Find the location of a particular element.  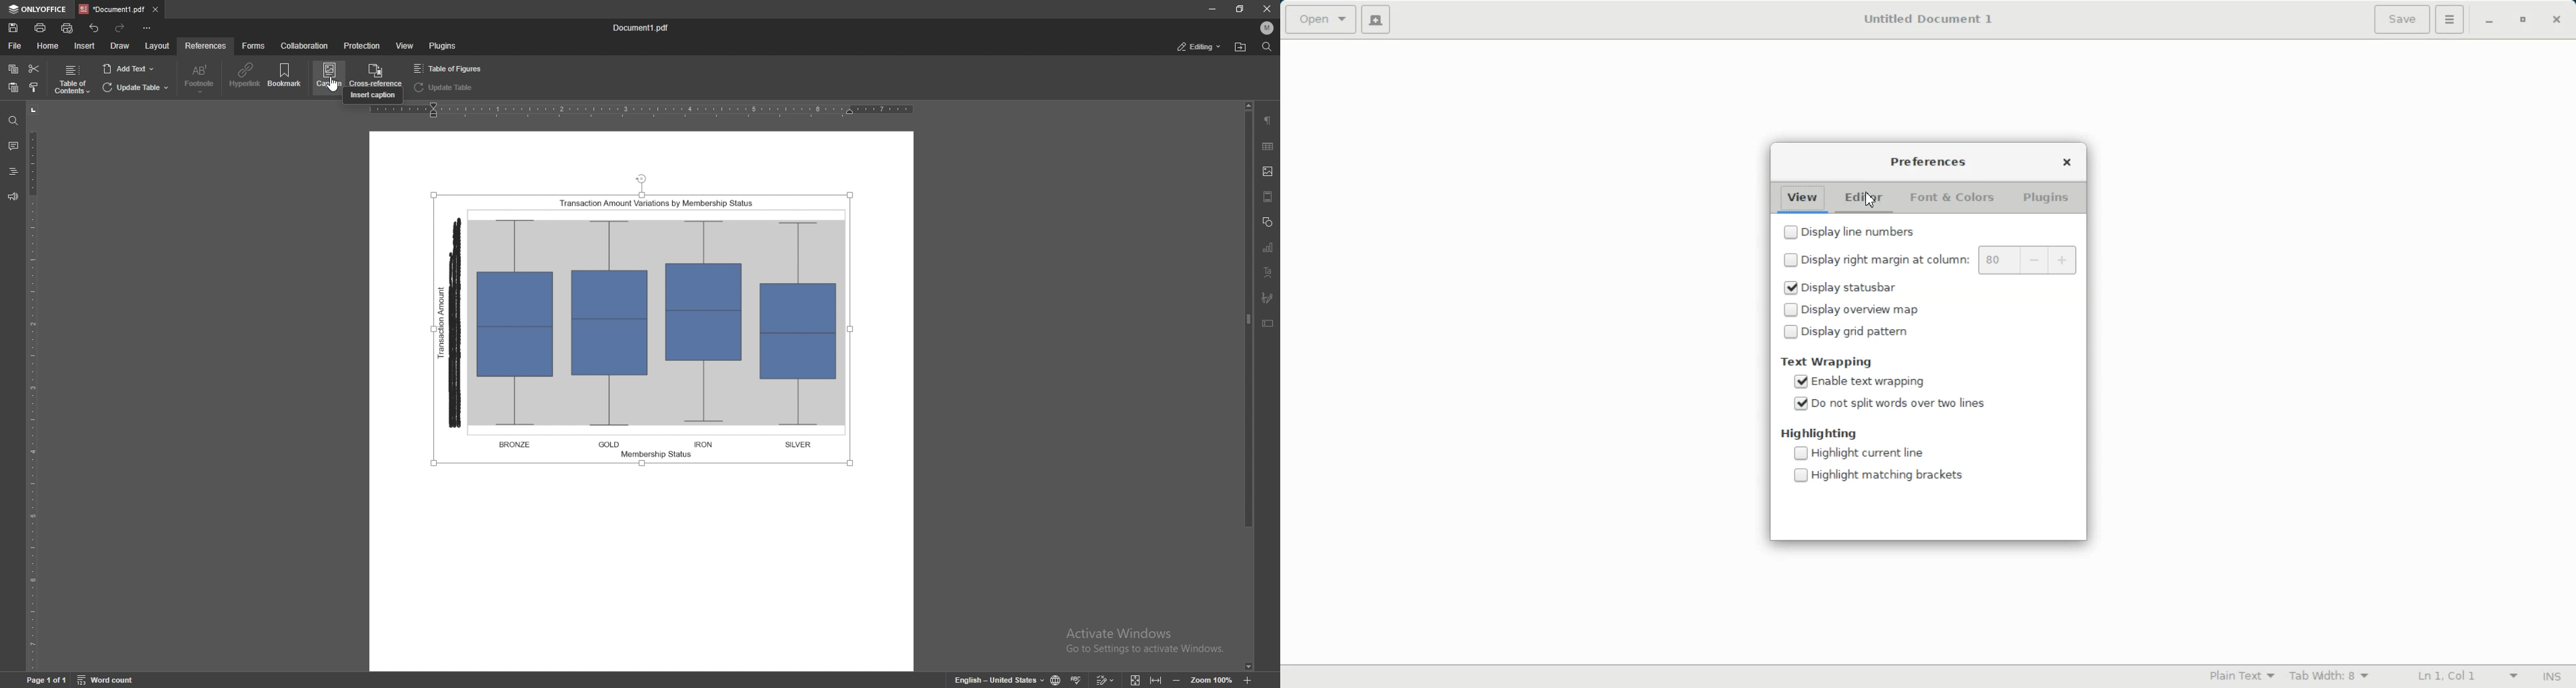

cross references is located at coordinates (375, 73).